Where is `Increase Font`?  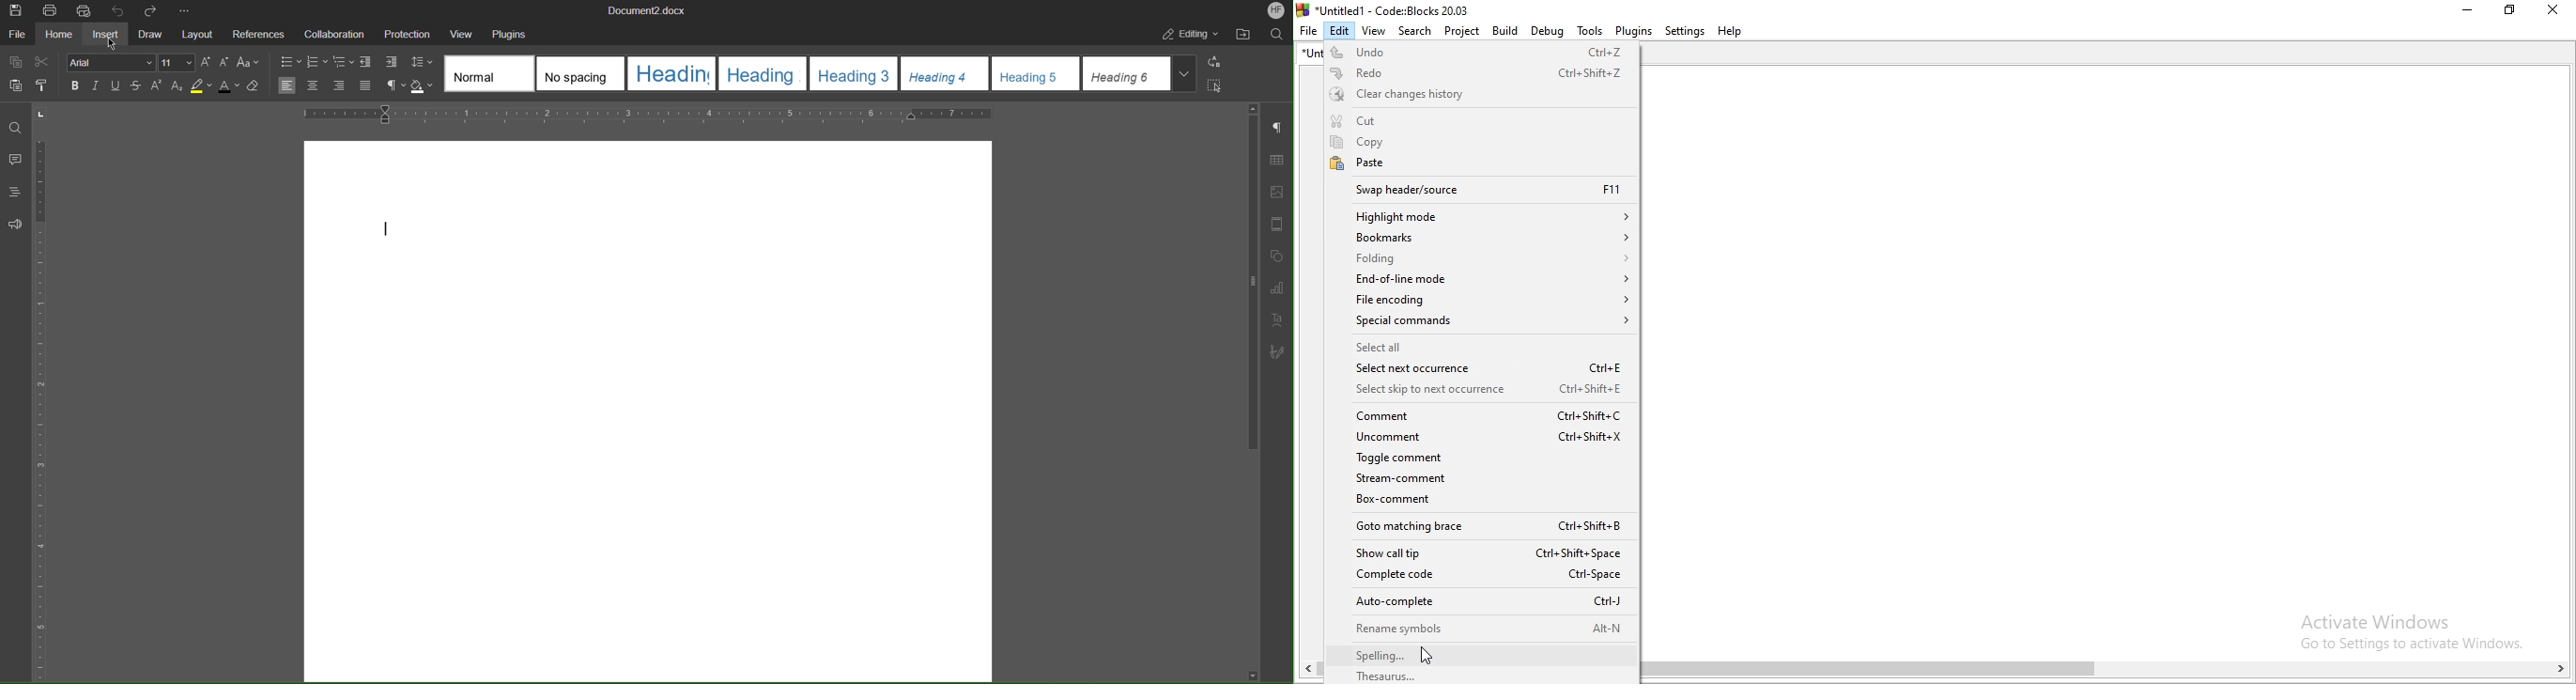 Increase Font is located at coordinates (207, 61).